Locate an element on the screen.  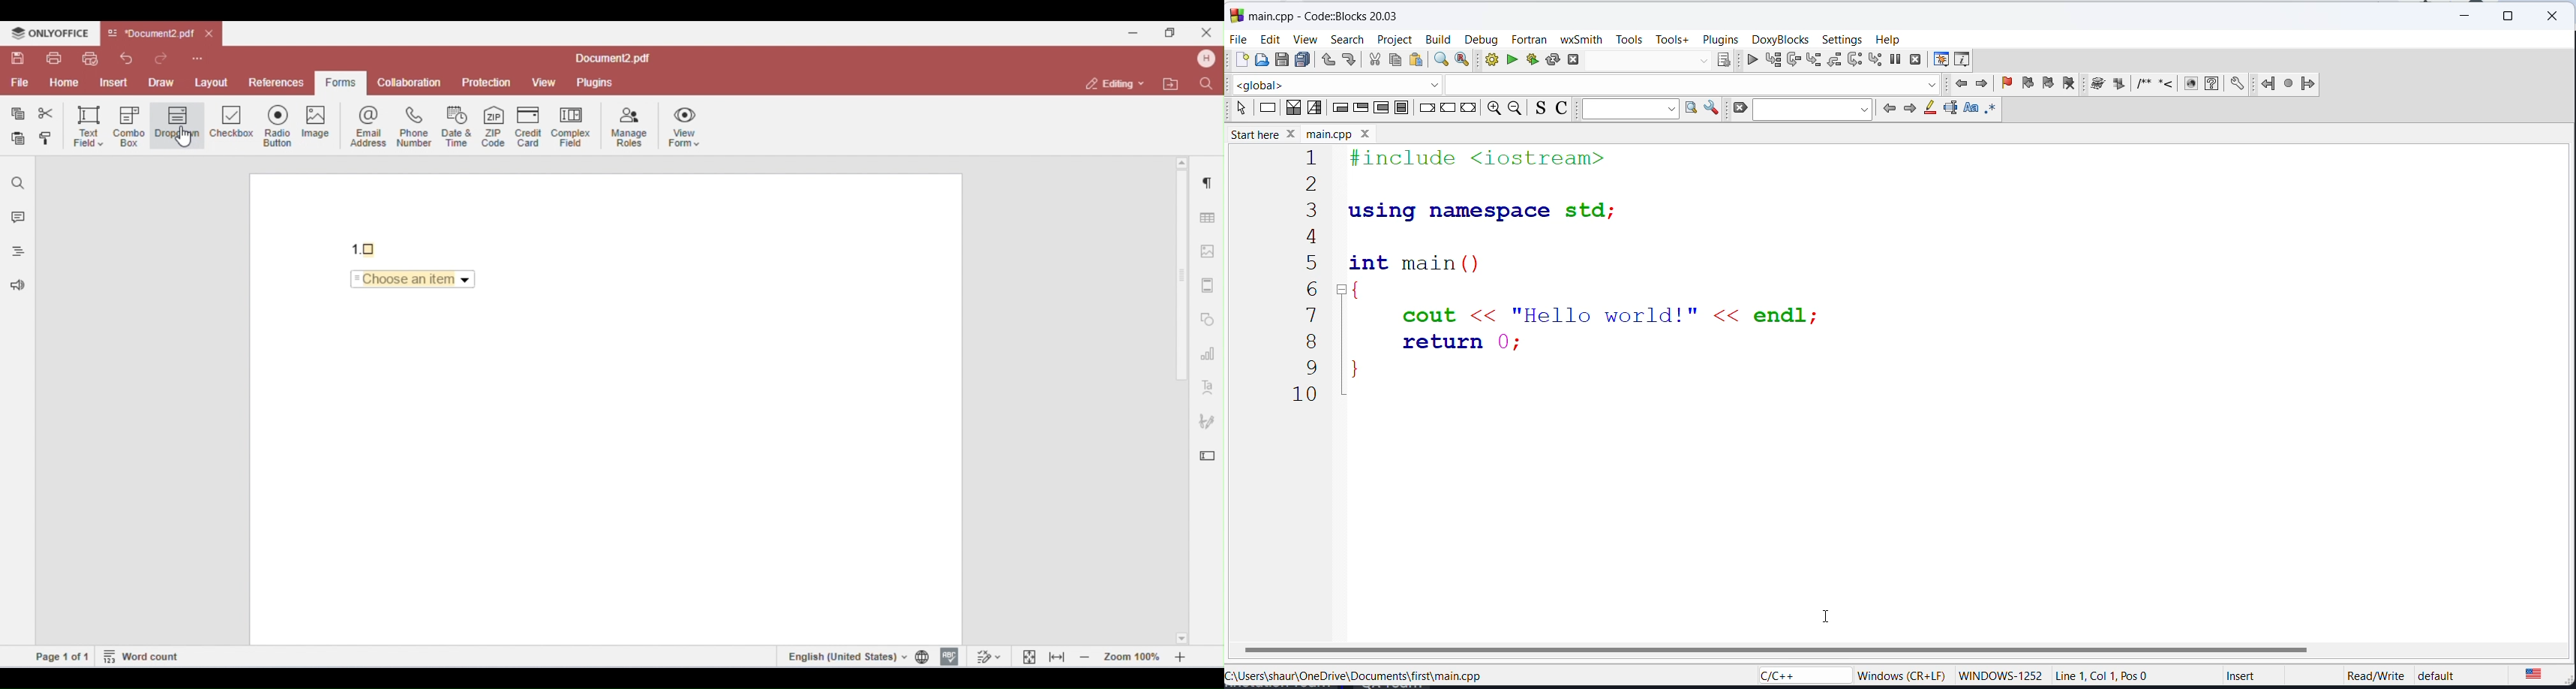
next is located at coordinates (1981, 84).